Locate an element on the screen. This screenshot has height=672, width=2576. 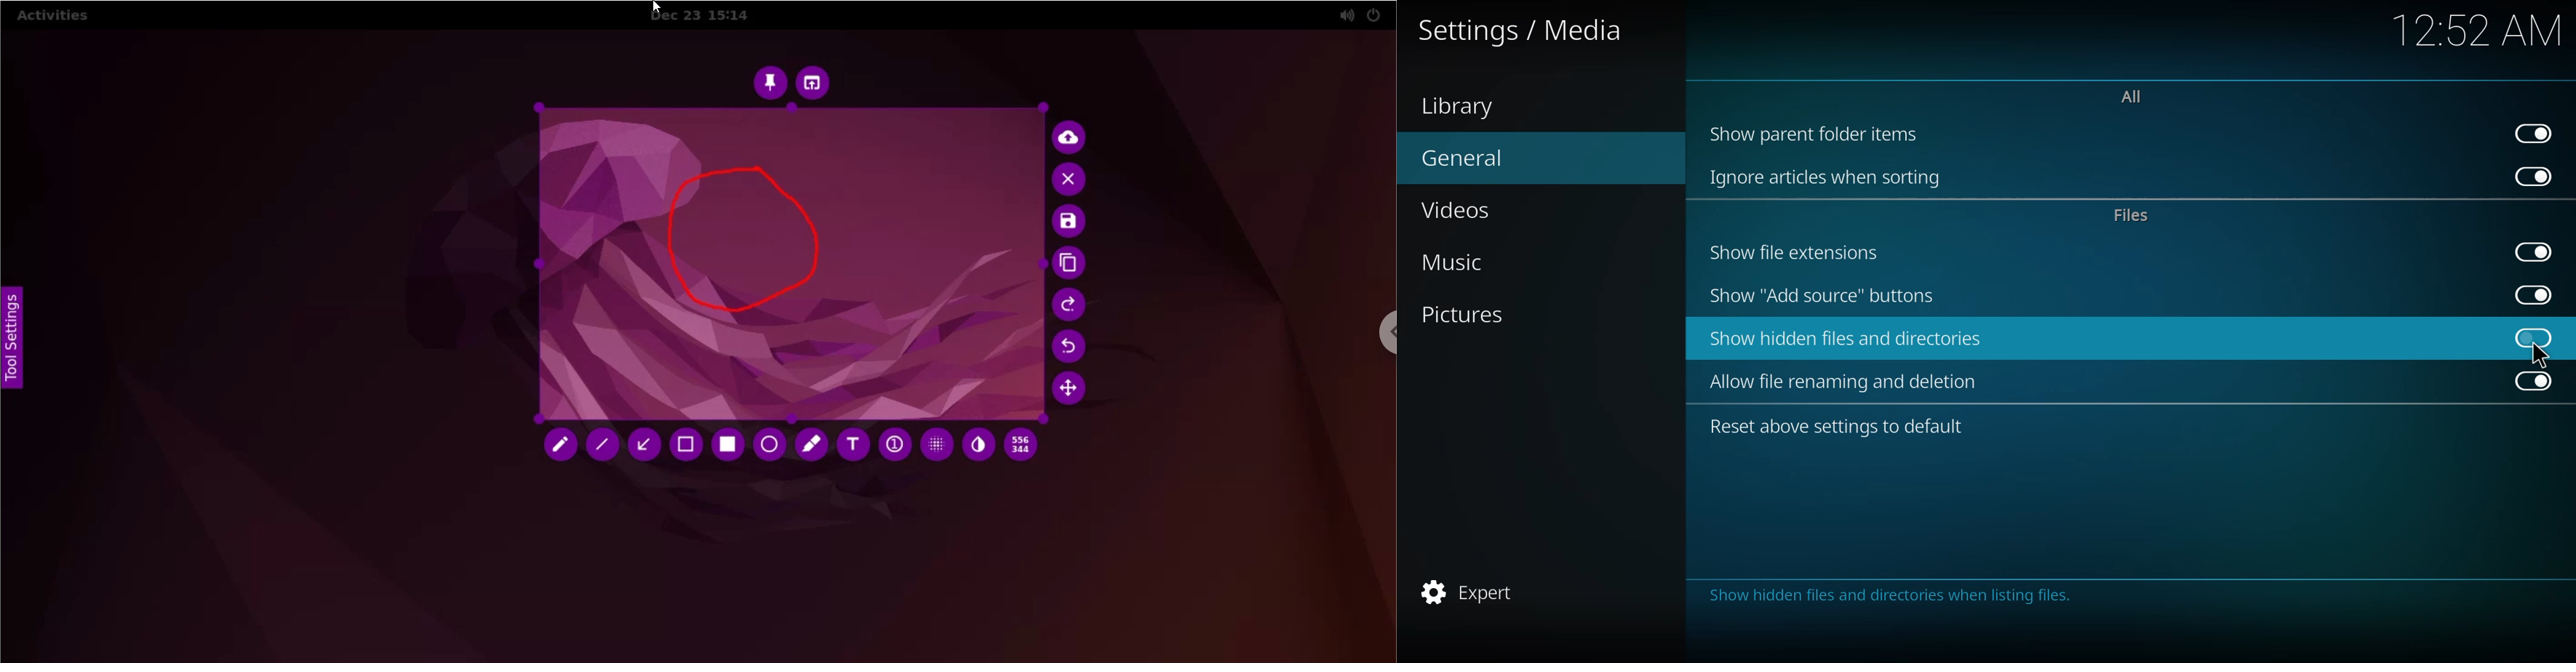
allow file renaming and deletion is located at coordinates (1851, 381).